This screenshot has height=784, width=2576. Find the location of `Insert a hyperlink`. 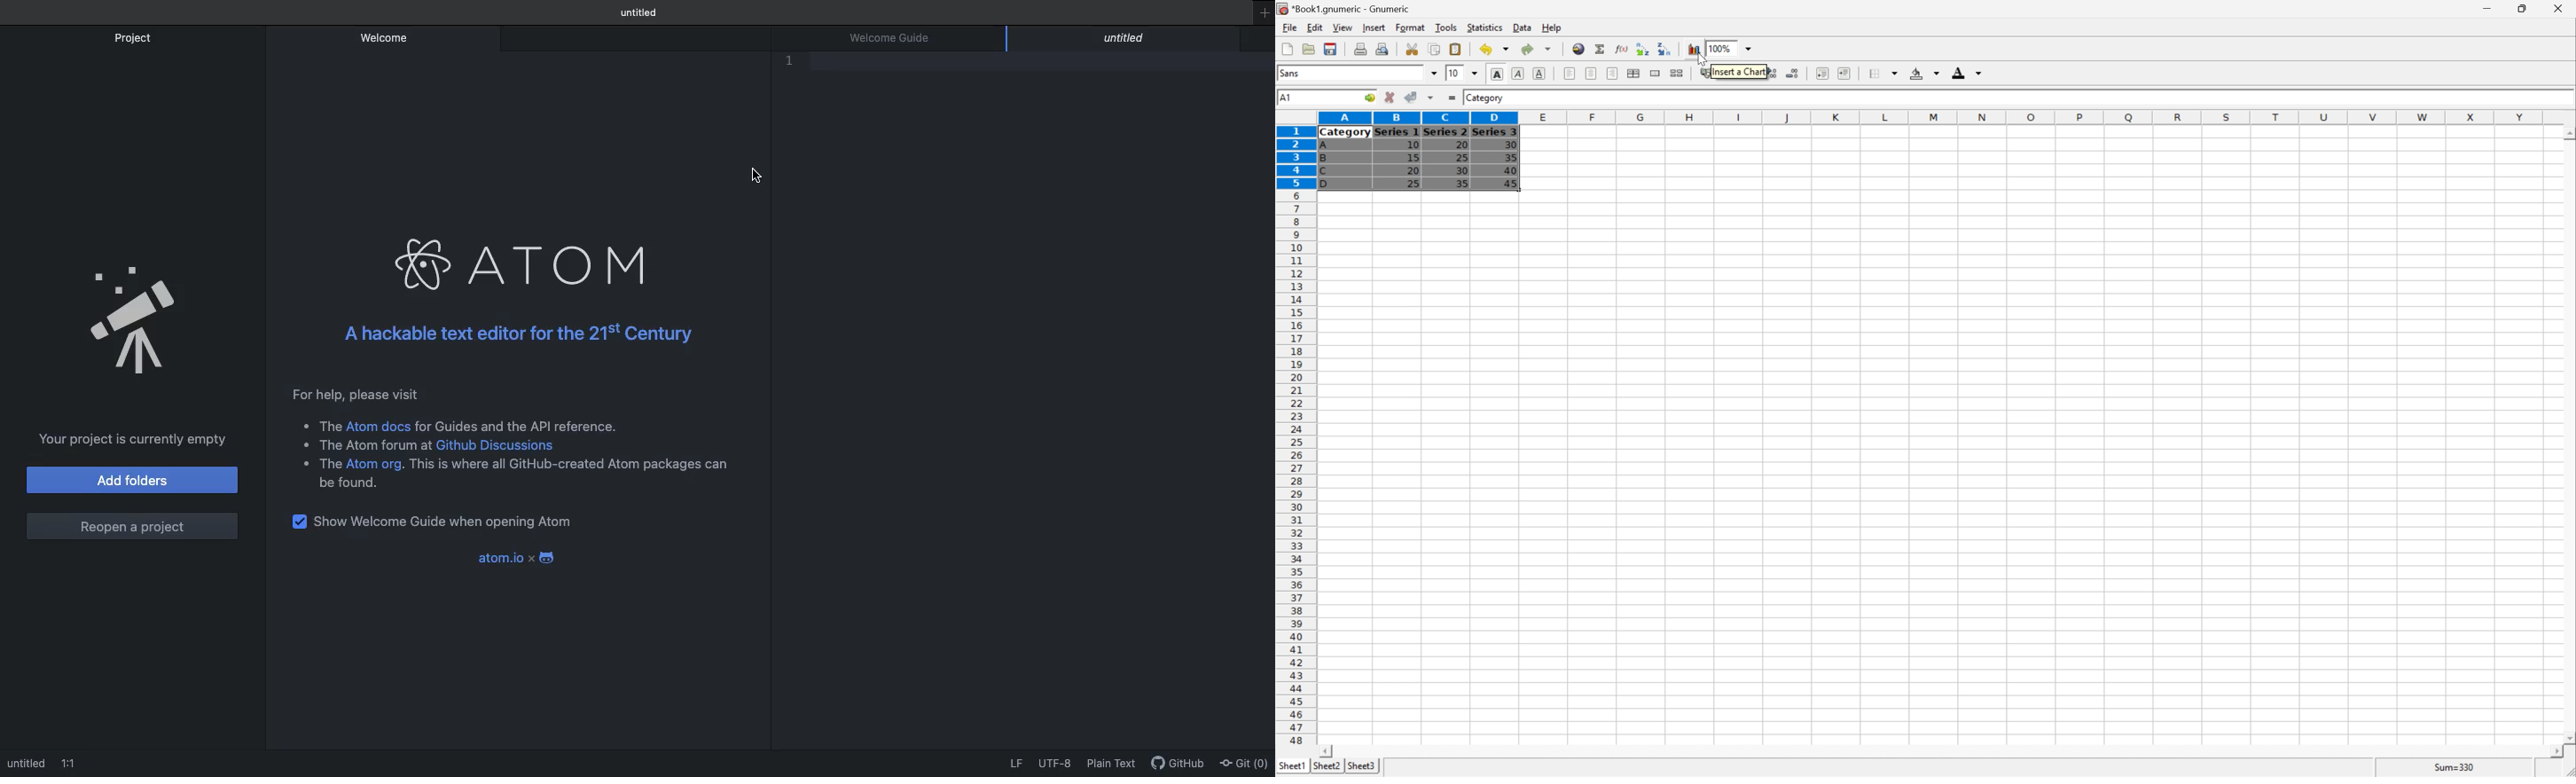

Insert a hyperlink is located at coordinates (1579, 48).